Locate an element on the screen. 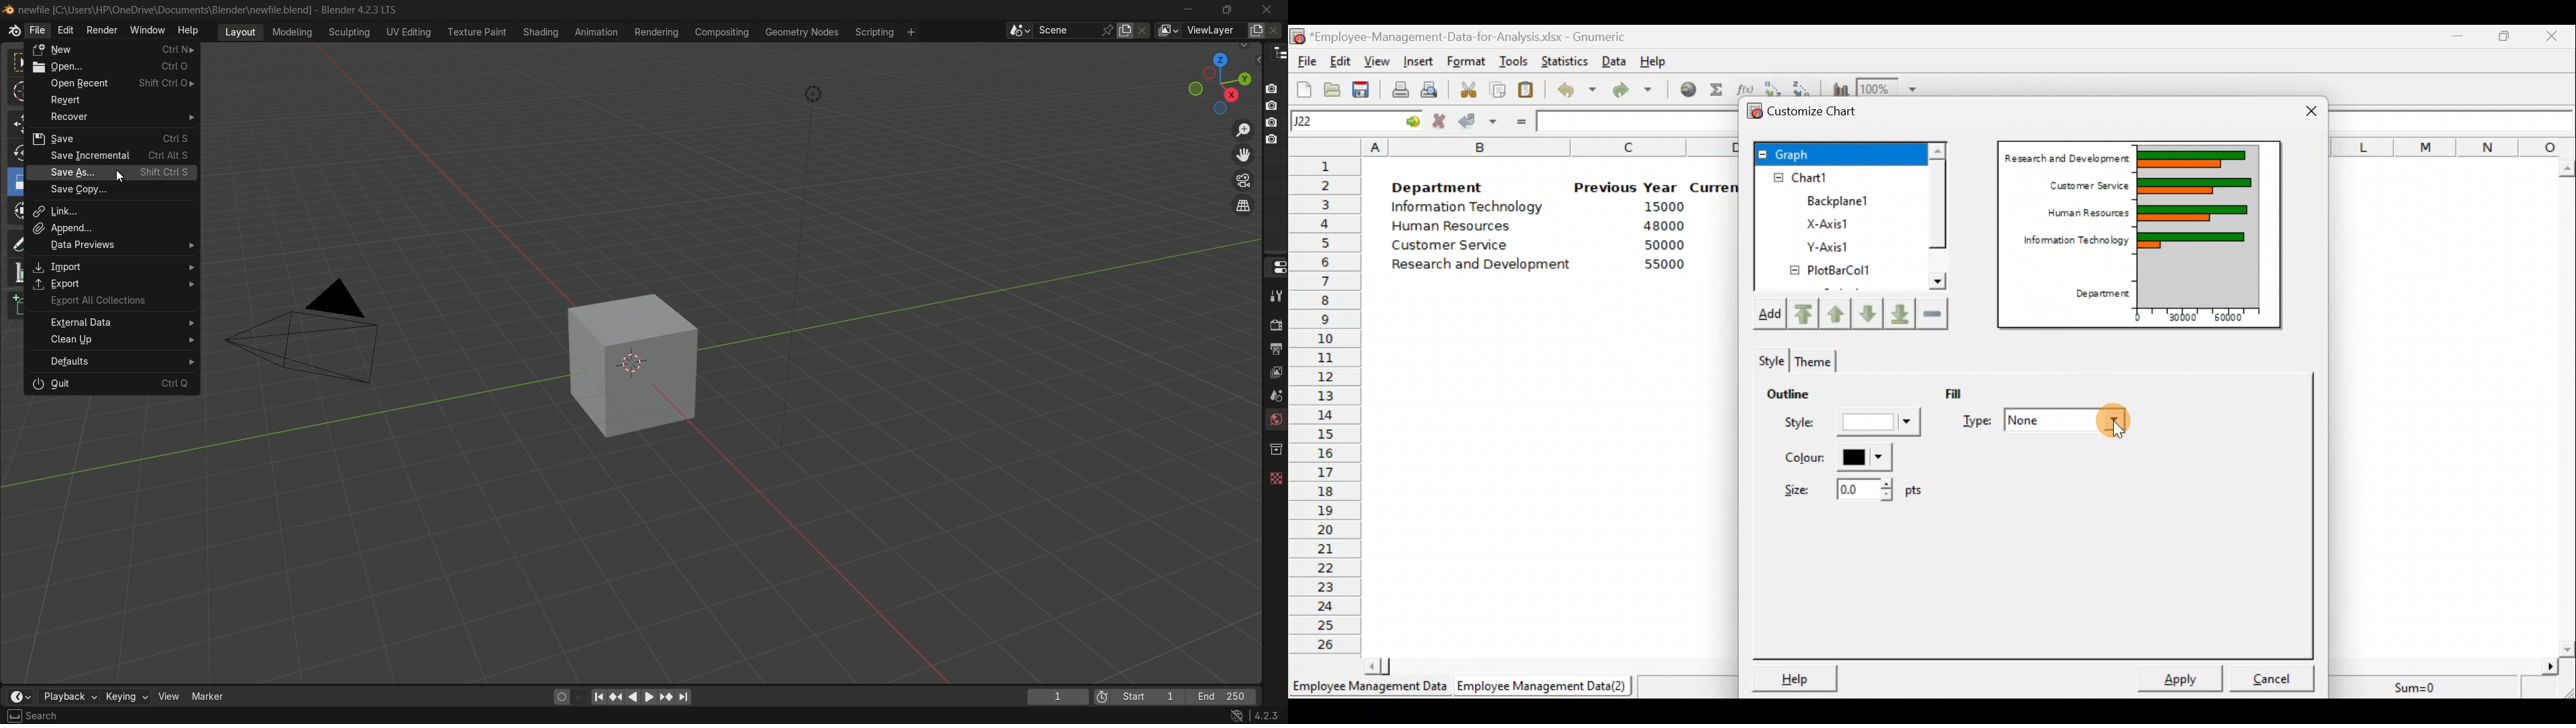 The height and width of the screenshot is (728, 2576). Close is located at coordinates (2555, 36).